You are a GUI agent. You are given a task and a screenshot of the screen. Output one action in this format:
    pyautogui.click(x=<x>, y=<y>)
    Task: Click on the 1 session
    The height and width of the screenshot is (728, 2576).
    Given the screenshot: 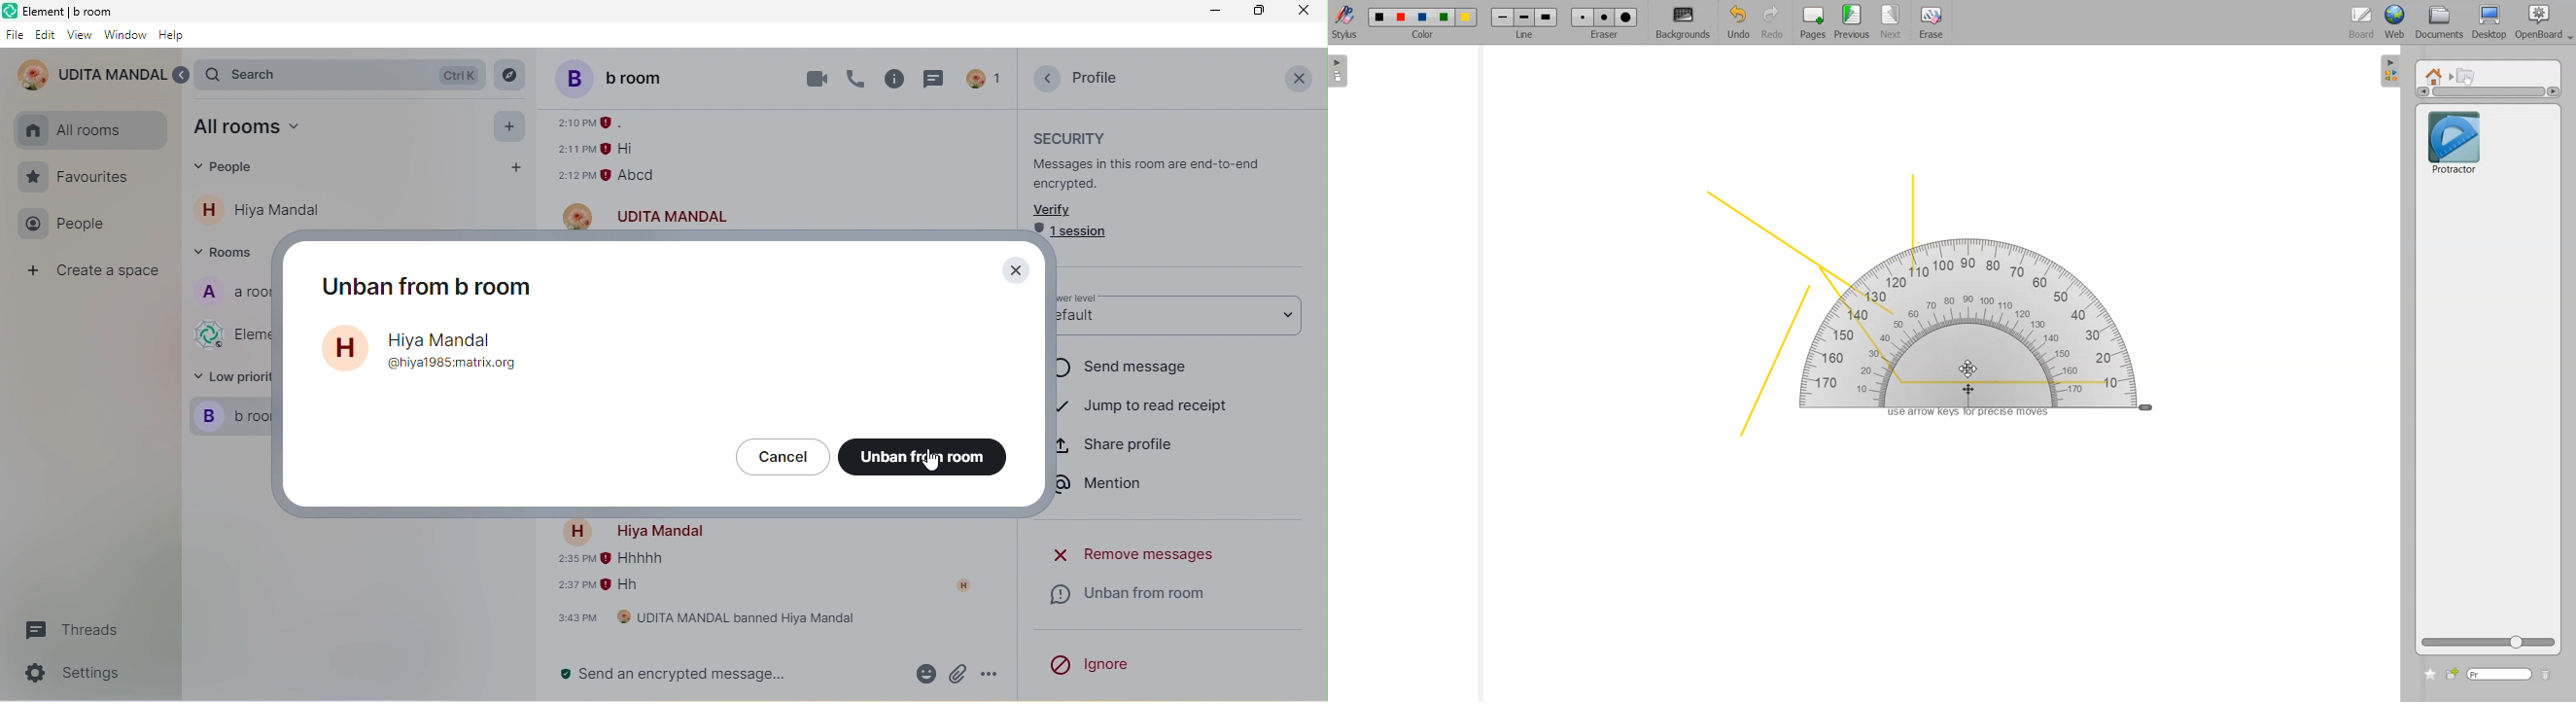 What is the action you would take?
    pyautogui.click(x=1073, y=231)
    